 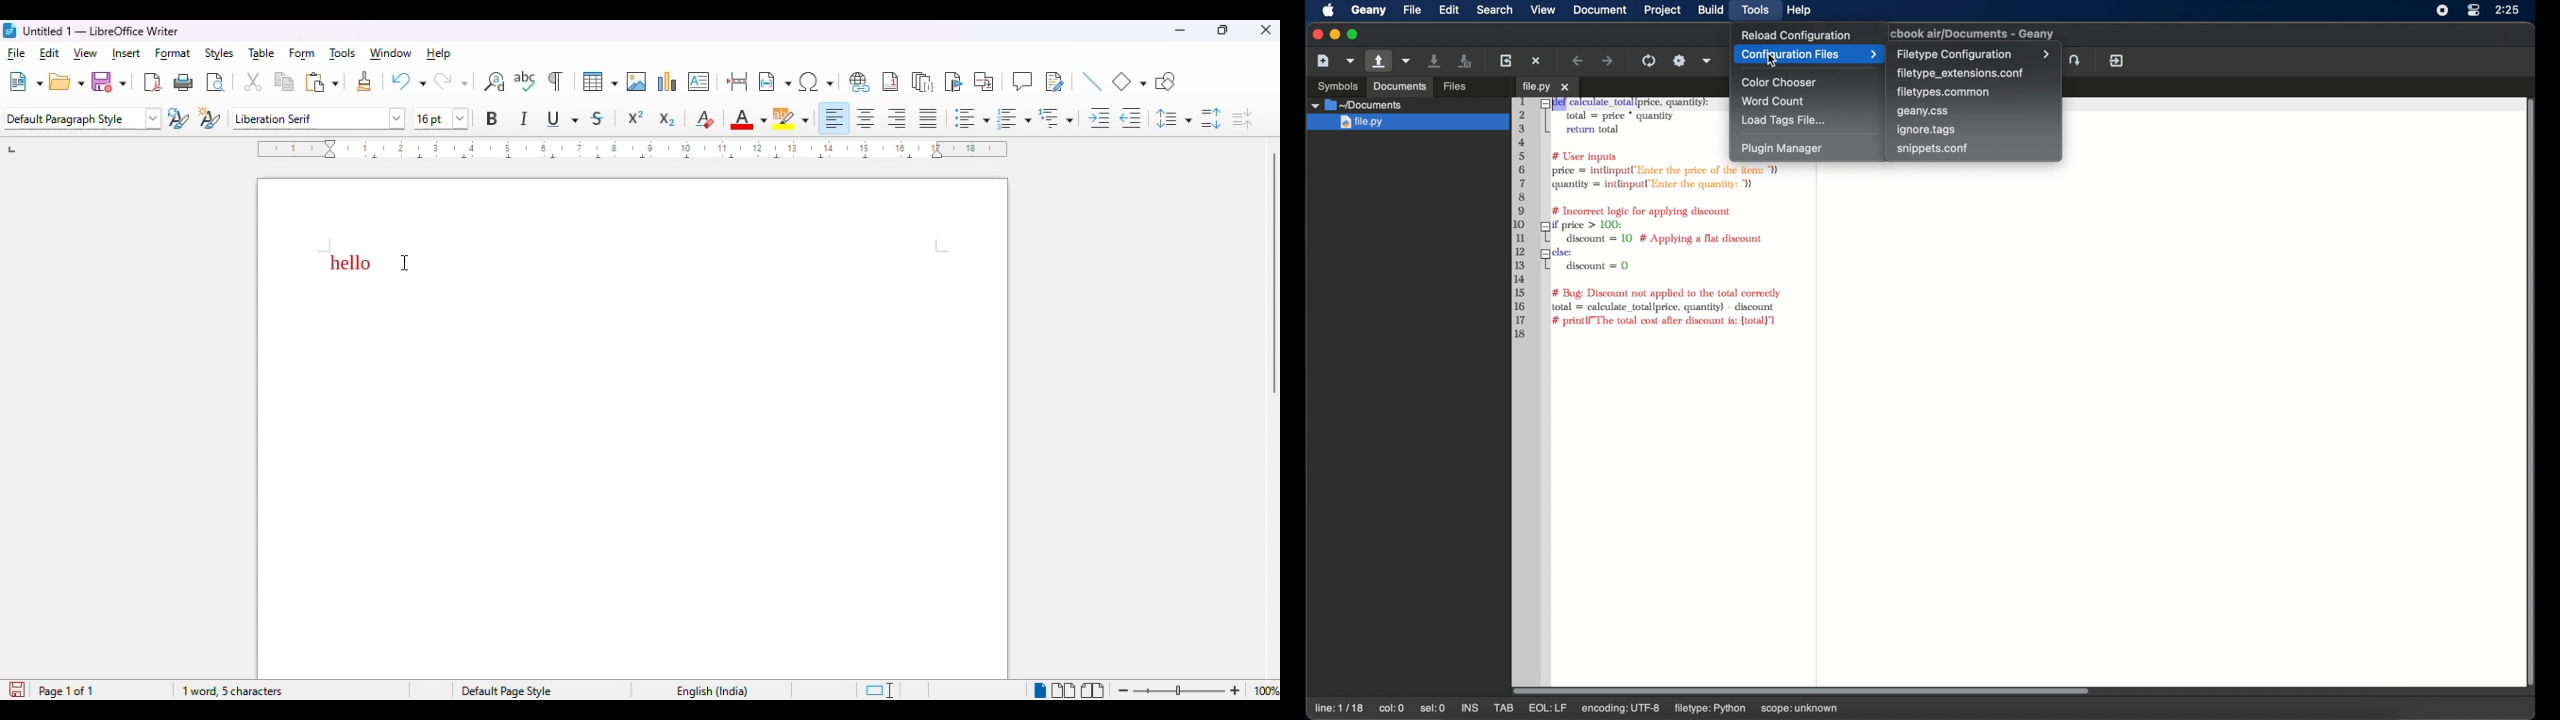 What do you see at coordinates (152, 83) in the screenshot?
I see `export directly as PDF` at bounding box center [152, 83].